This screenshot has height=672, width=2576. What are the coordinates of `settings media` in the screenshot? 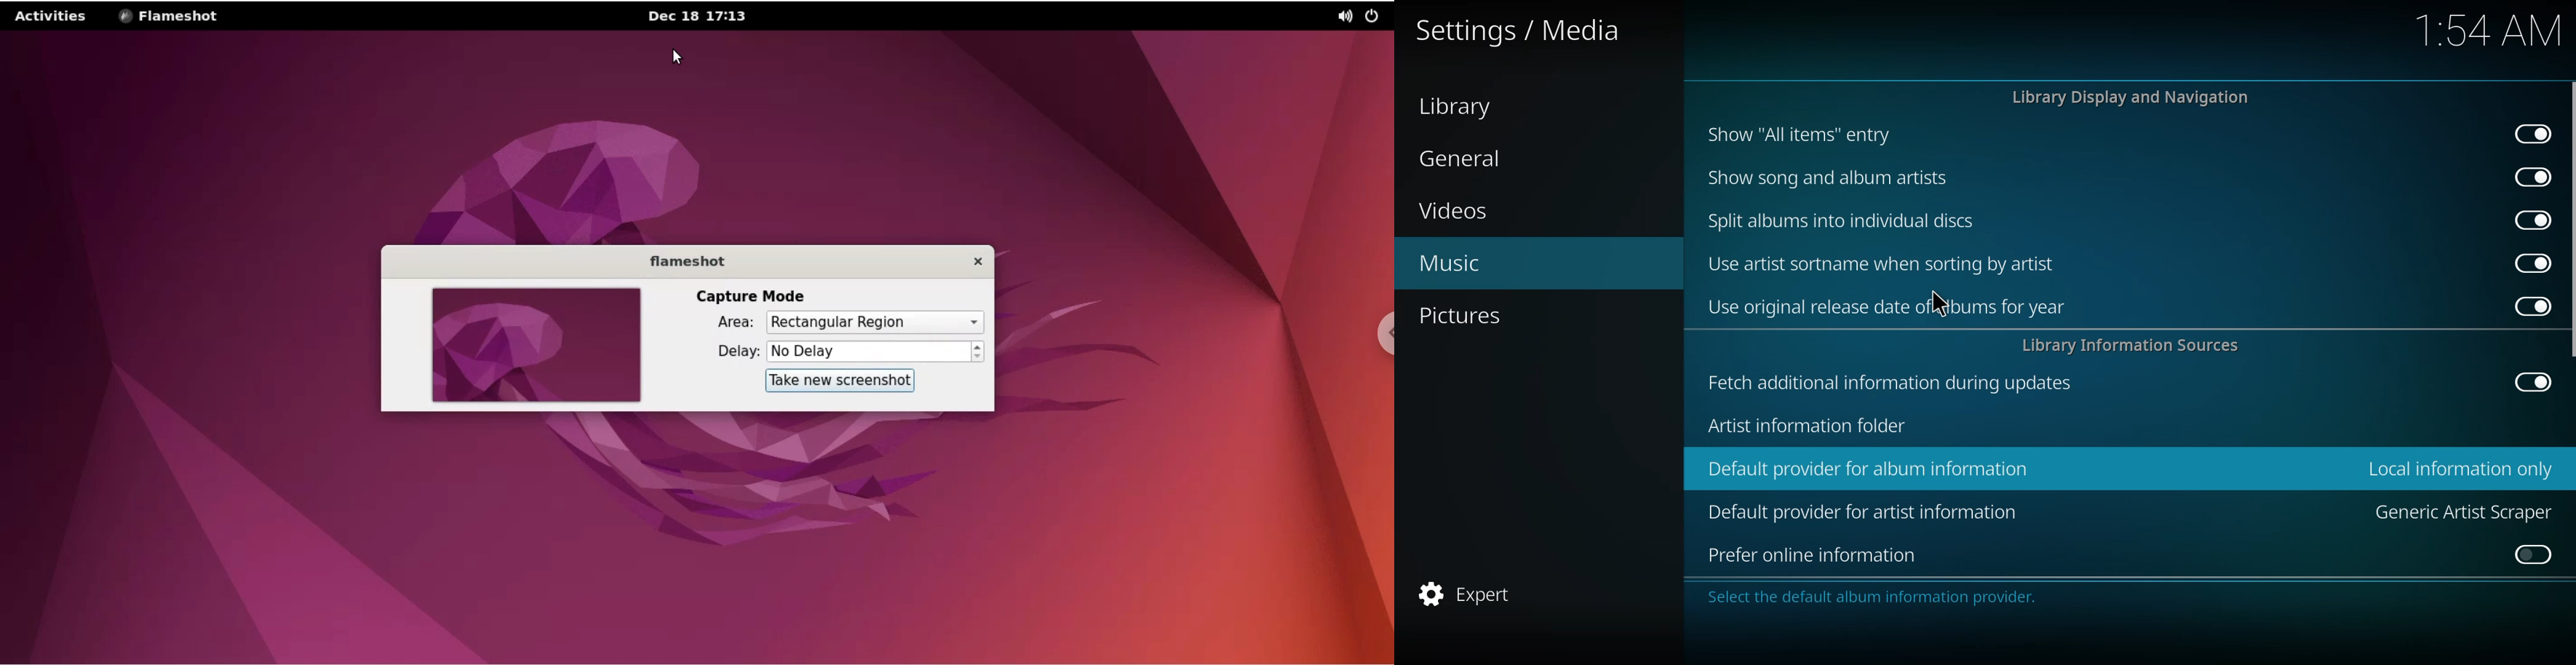 It's located at (1522, 30).